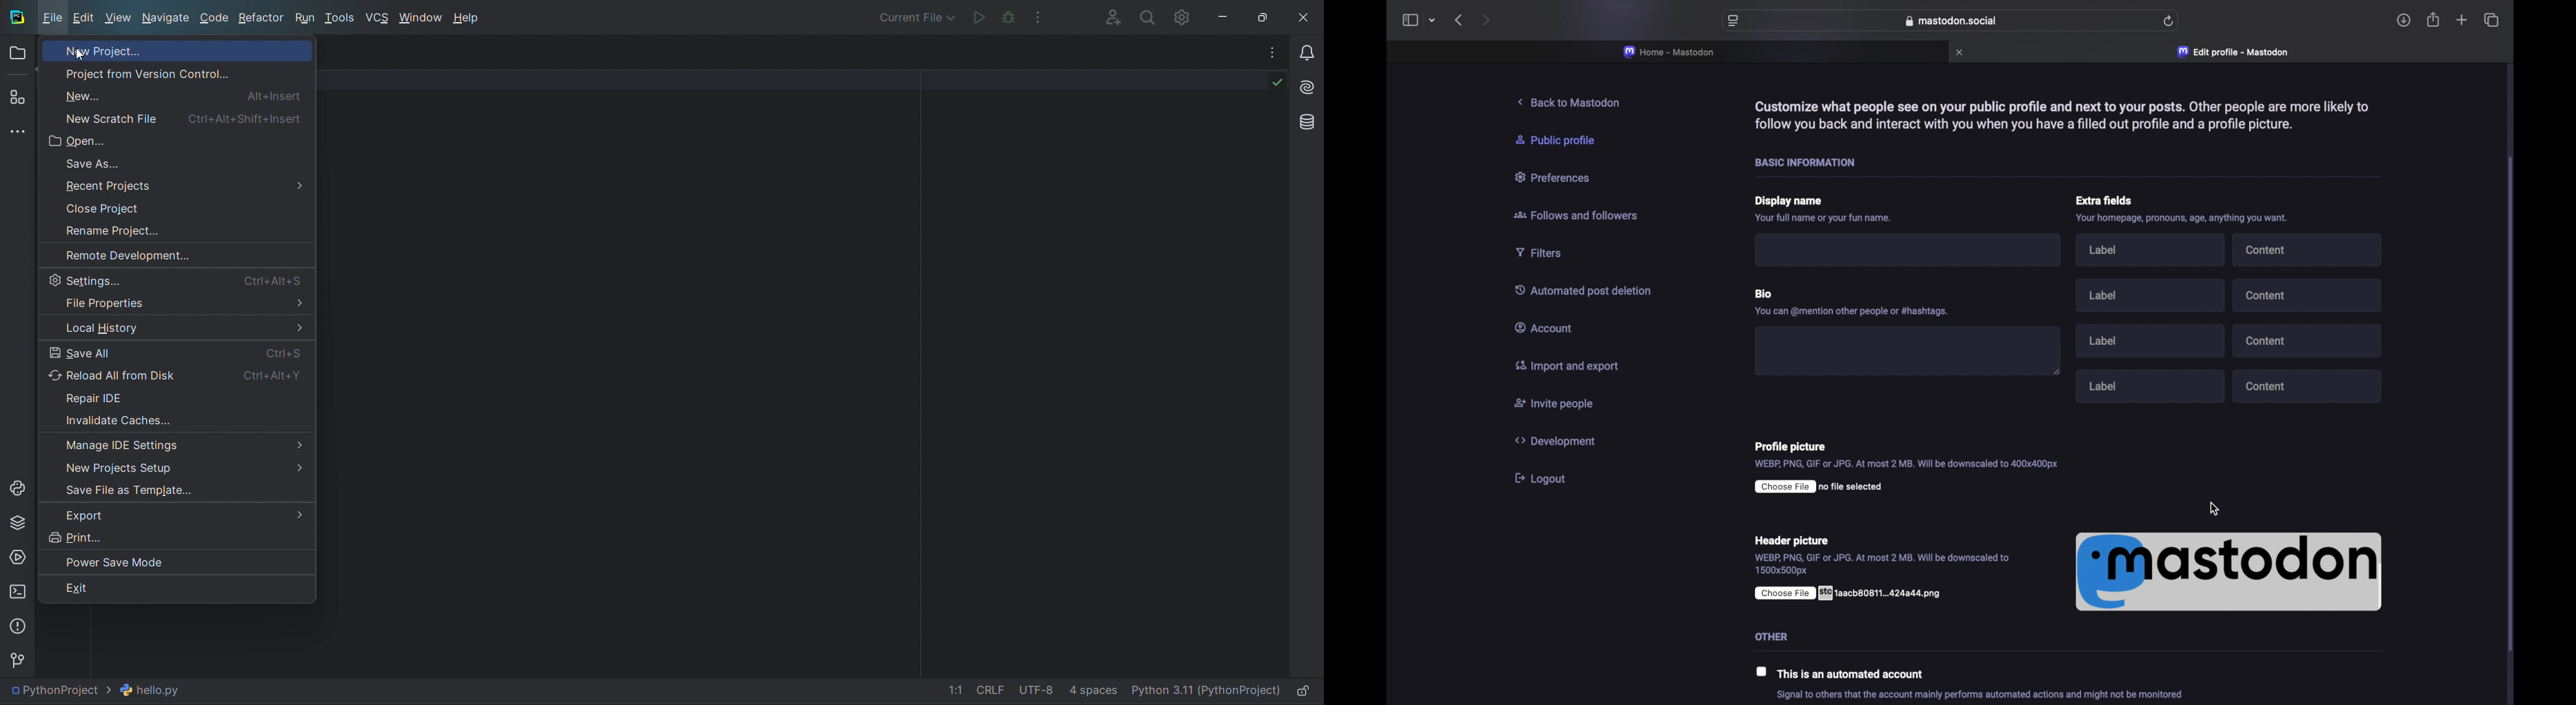  I want to click on label, so click(2153, 384).